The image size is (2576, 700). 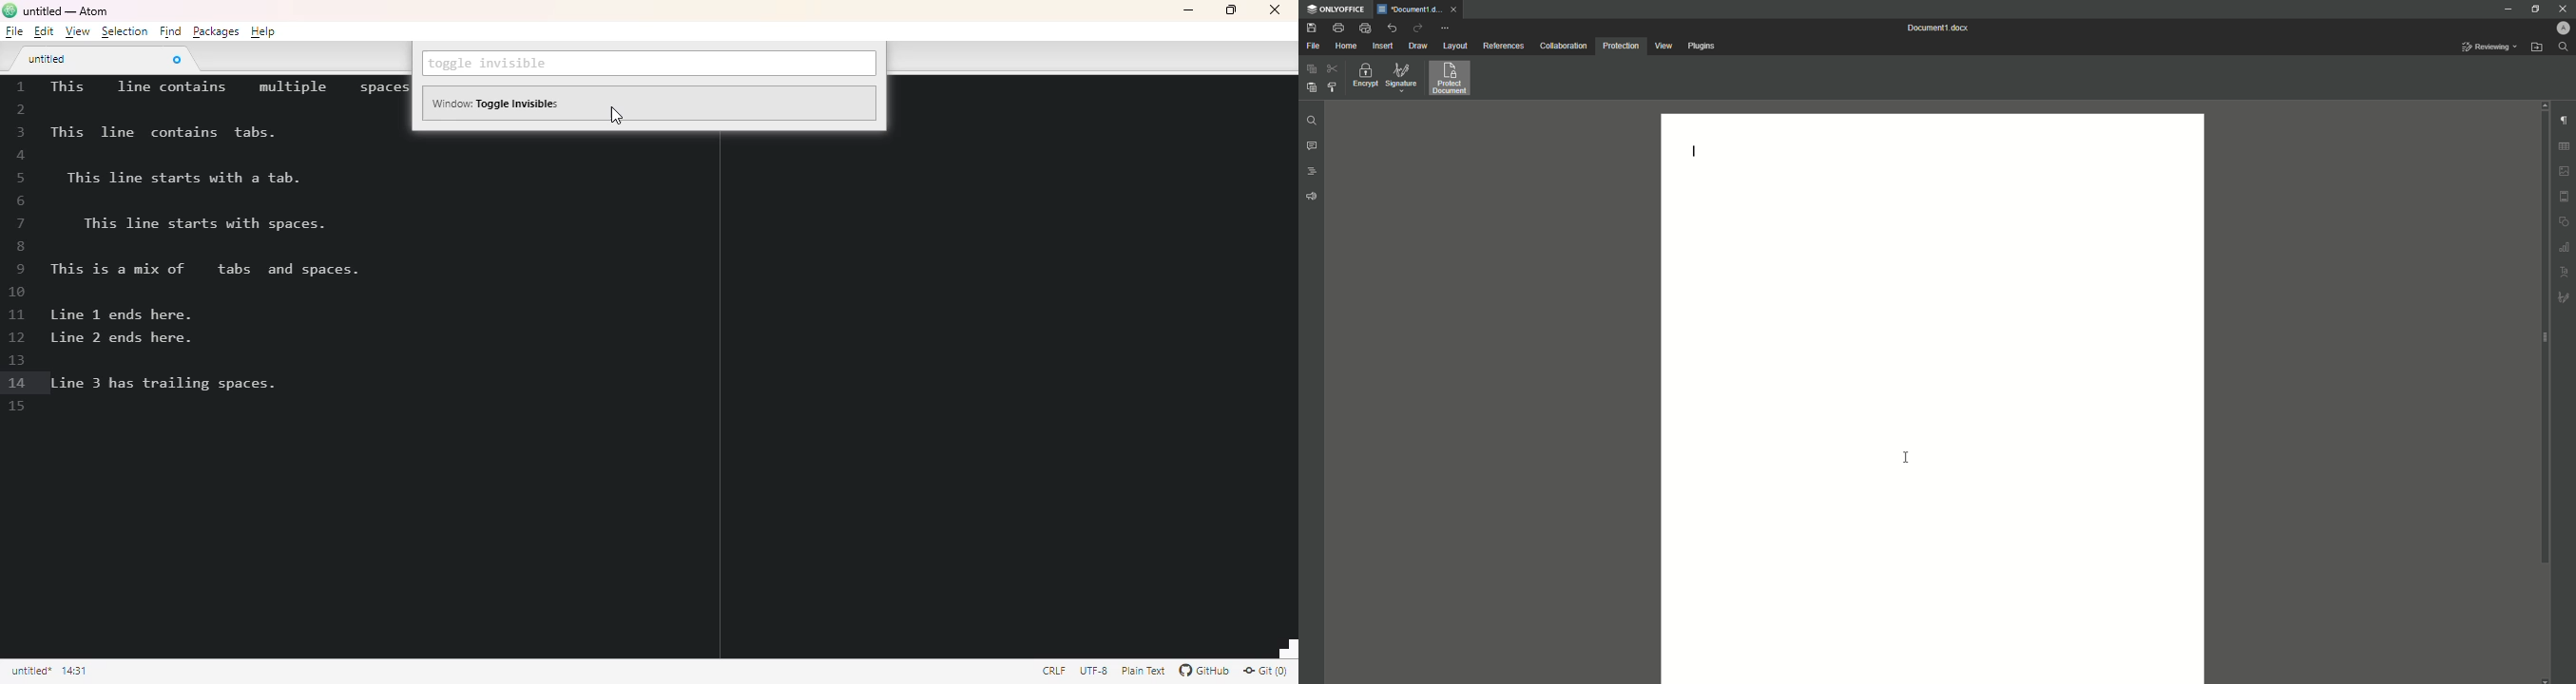 What do you see at coordinates (1310, 120) in the screenshot?
I see `Find` at bounding box center [1310, 120].